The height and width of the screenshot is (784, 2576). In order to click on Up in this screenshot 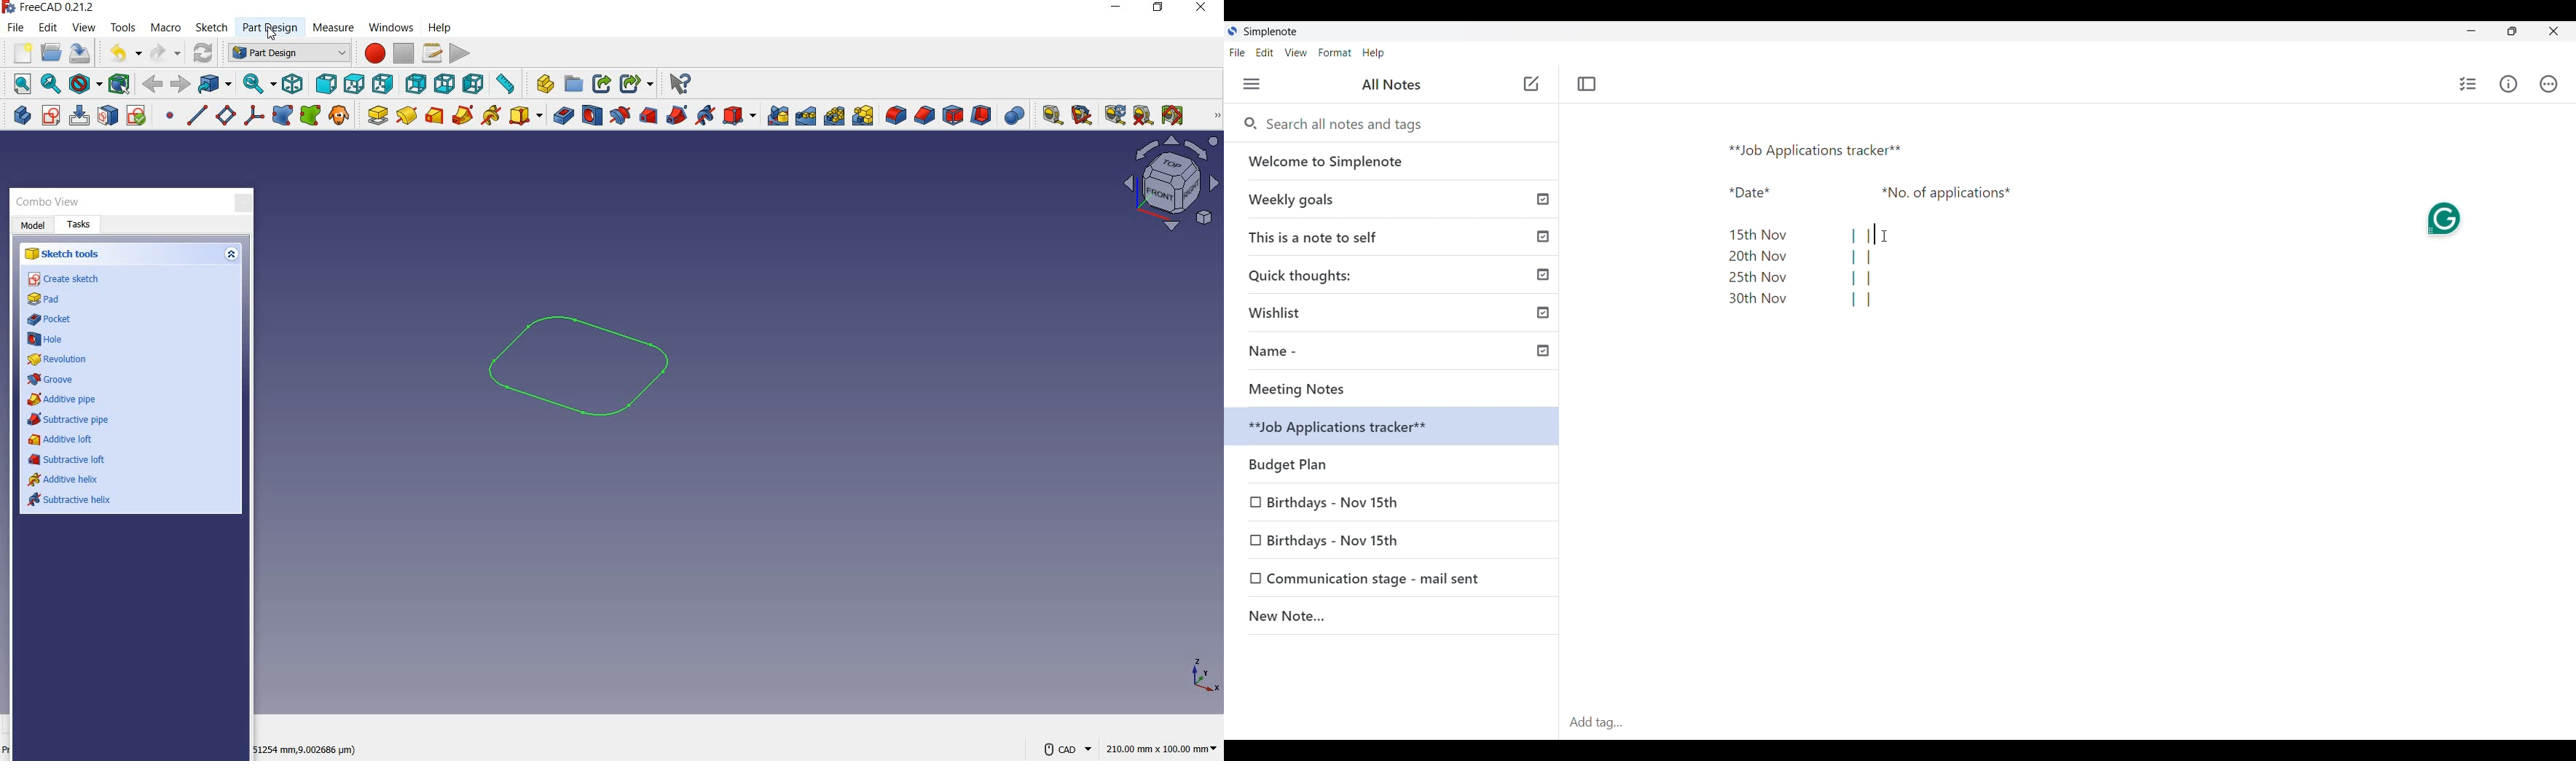, I will do `click(231, 255)`.